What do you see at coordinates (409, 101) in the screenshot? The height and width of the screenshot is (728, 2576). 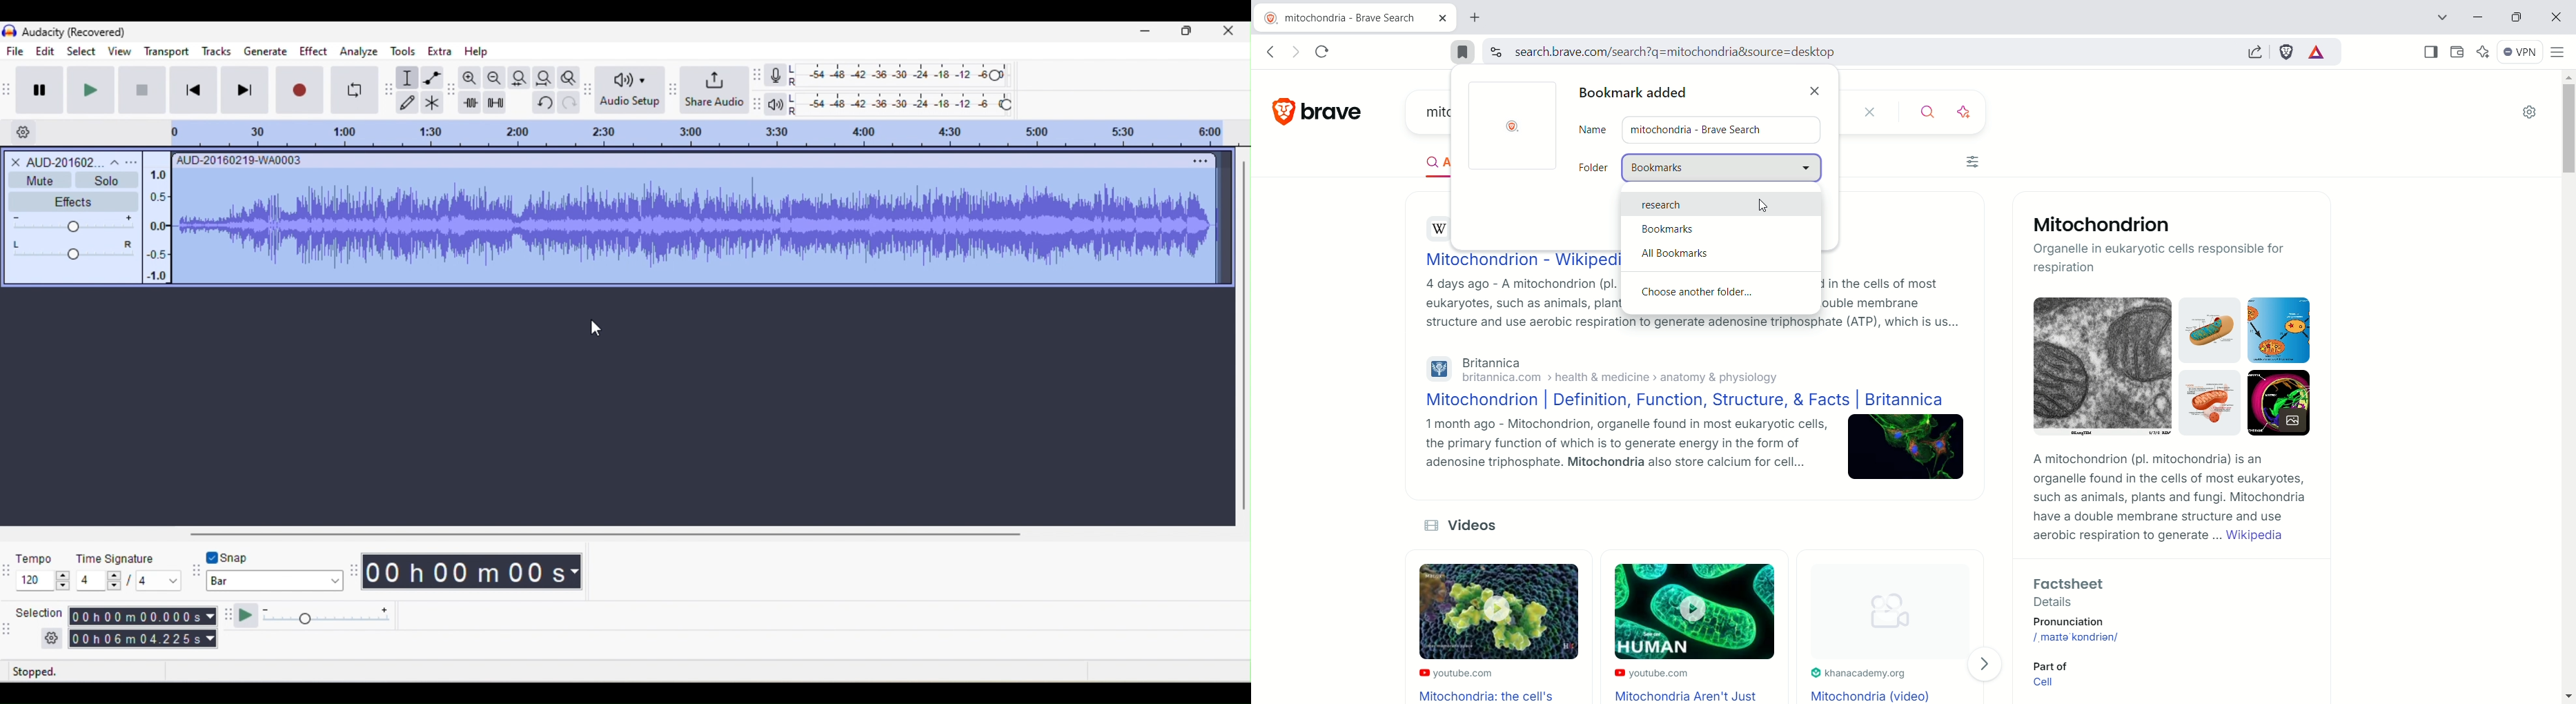 I see `draw tool` at bounding box center [409, 101].